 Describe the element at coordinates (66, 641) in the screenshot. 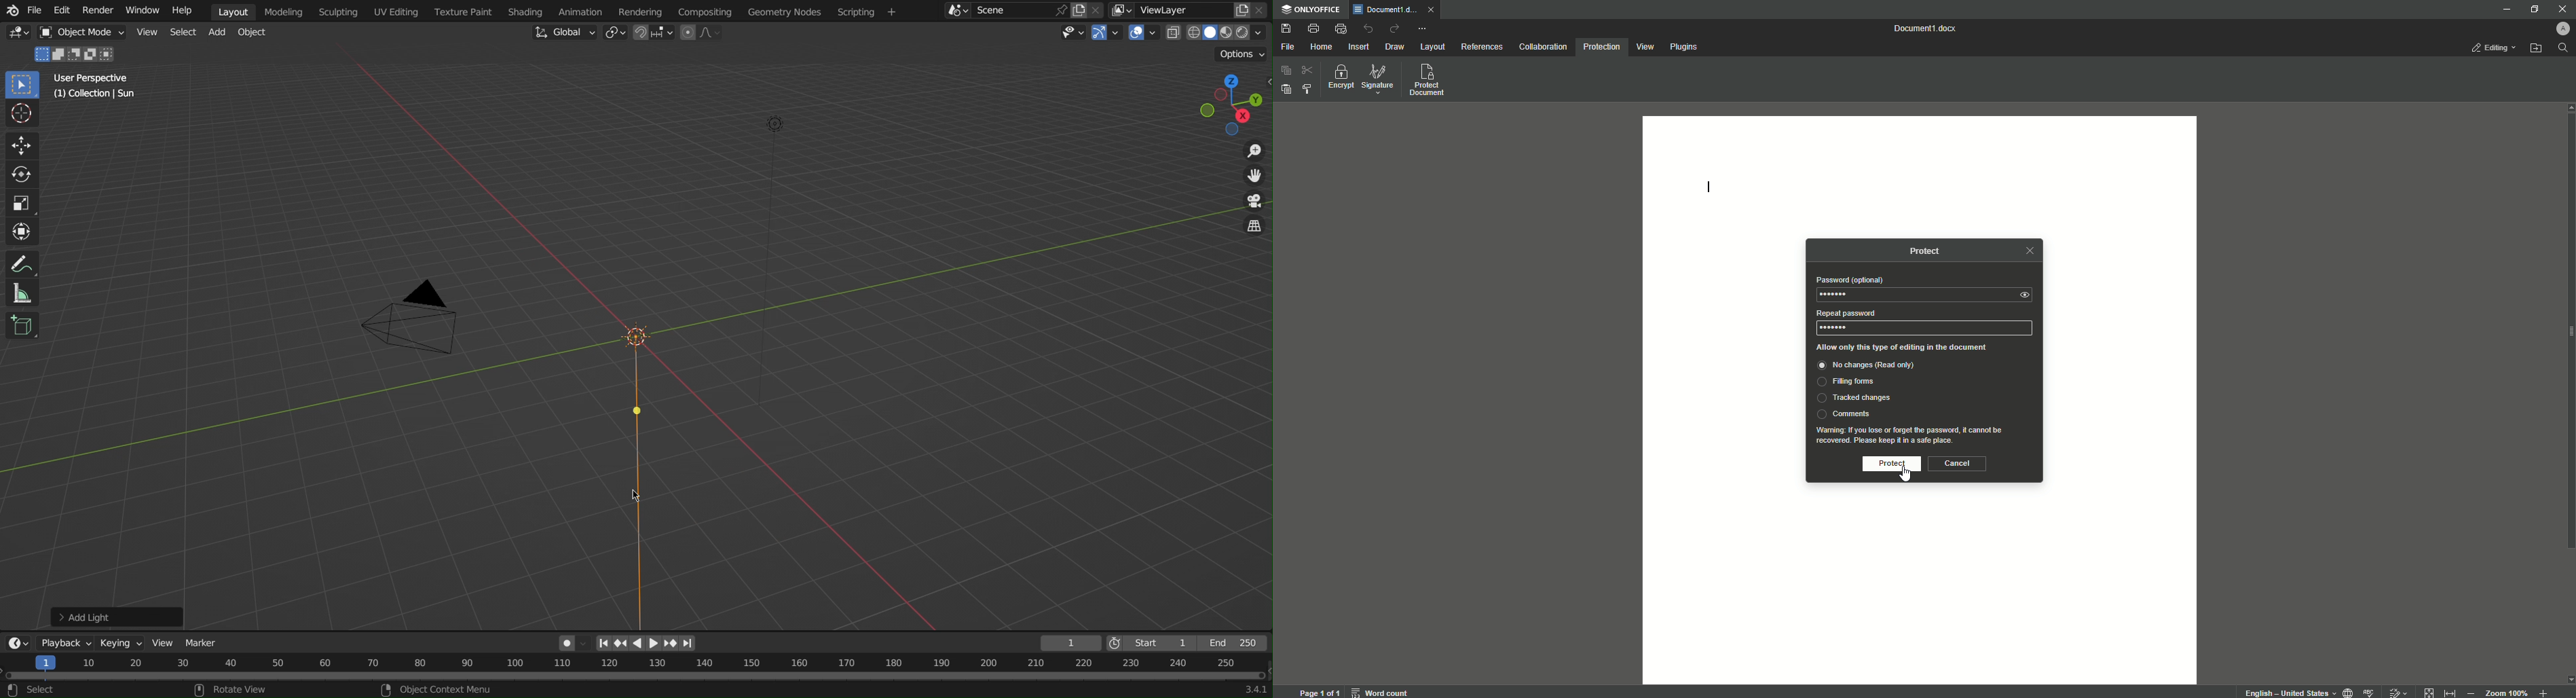

I see `Playback` at that location.